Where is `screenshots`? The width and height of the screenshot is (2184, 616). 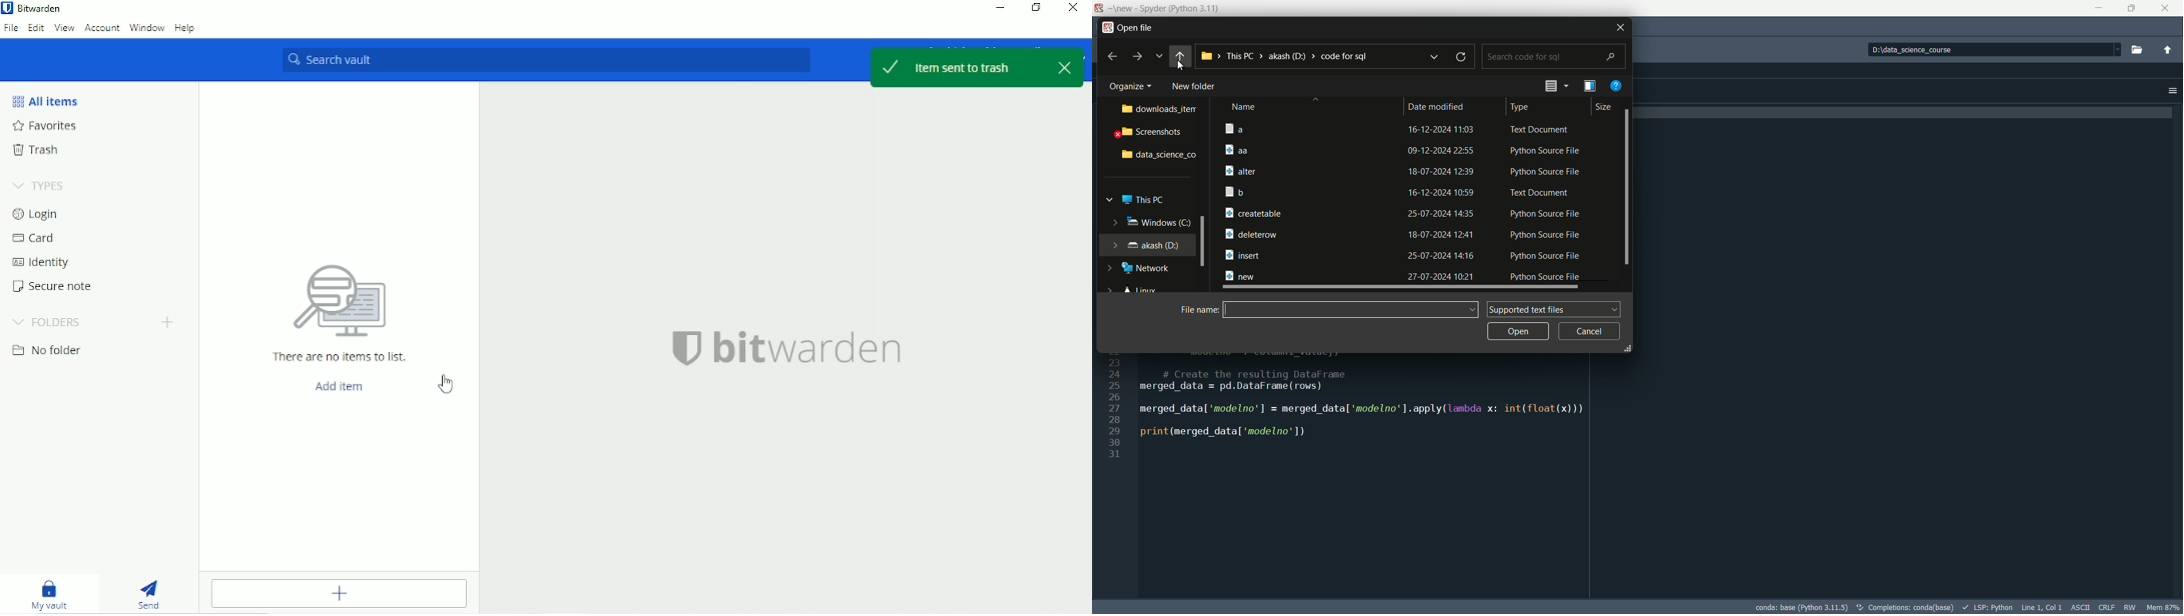
screenshots is located at coordinates (1152, 131).